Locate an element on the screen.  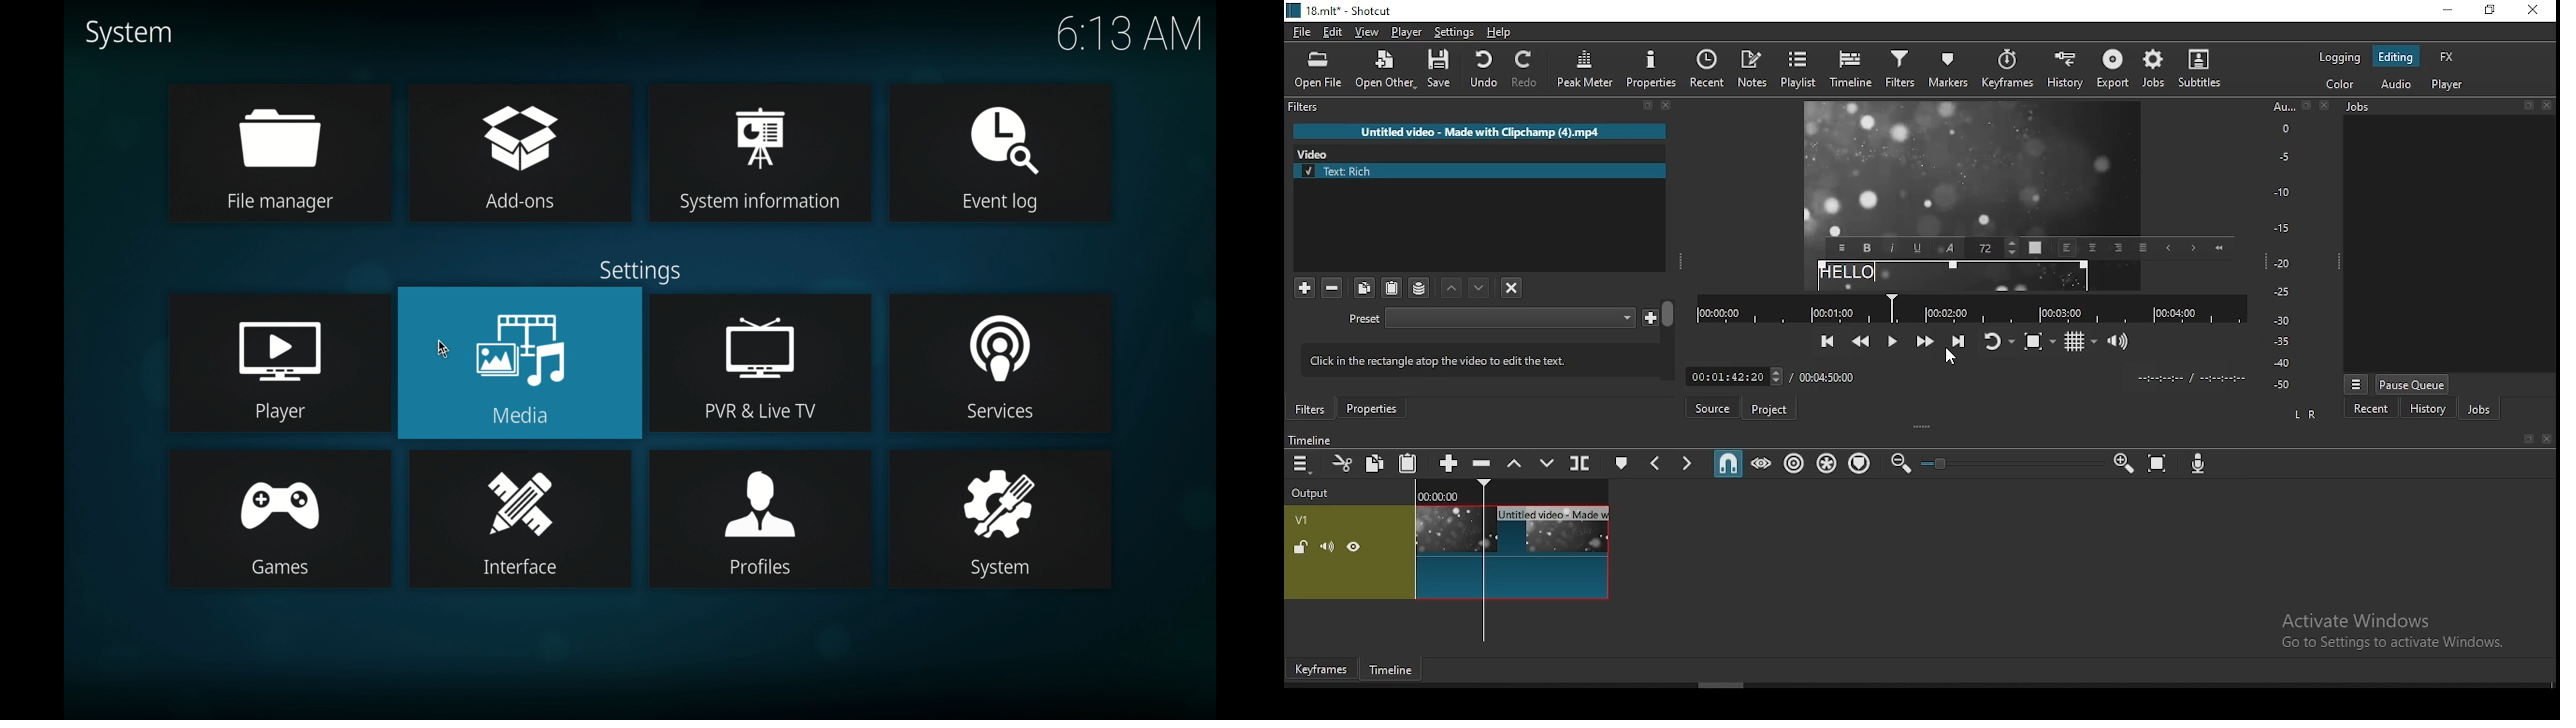
history is located at coordinates (2064, 73).